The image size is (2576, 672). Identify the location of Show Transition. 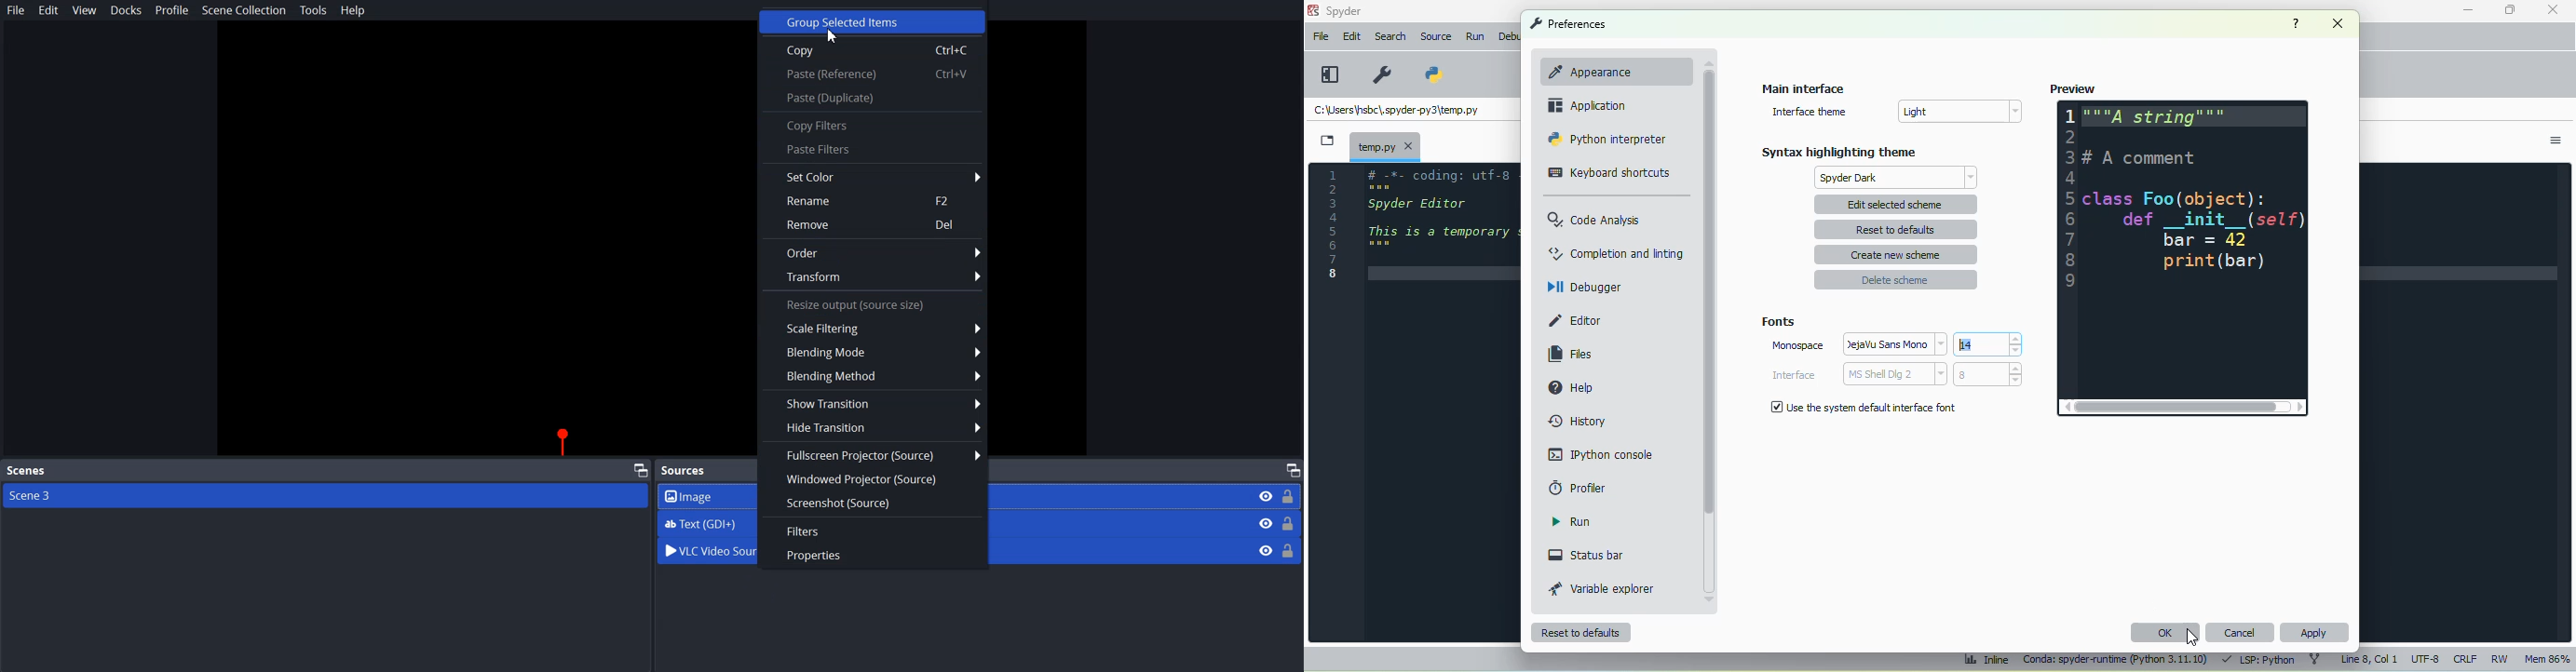
(872, 404).